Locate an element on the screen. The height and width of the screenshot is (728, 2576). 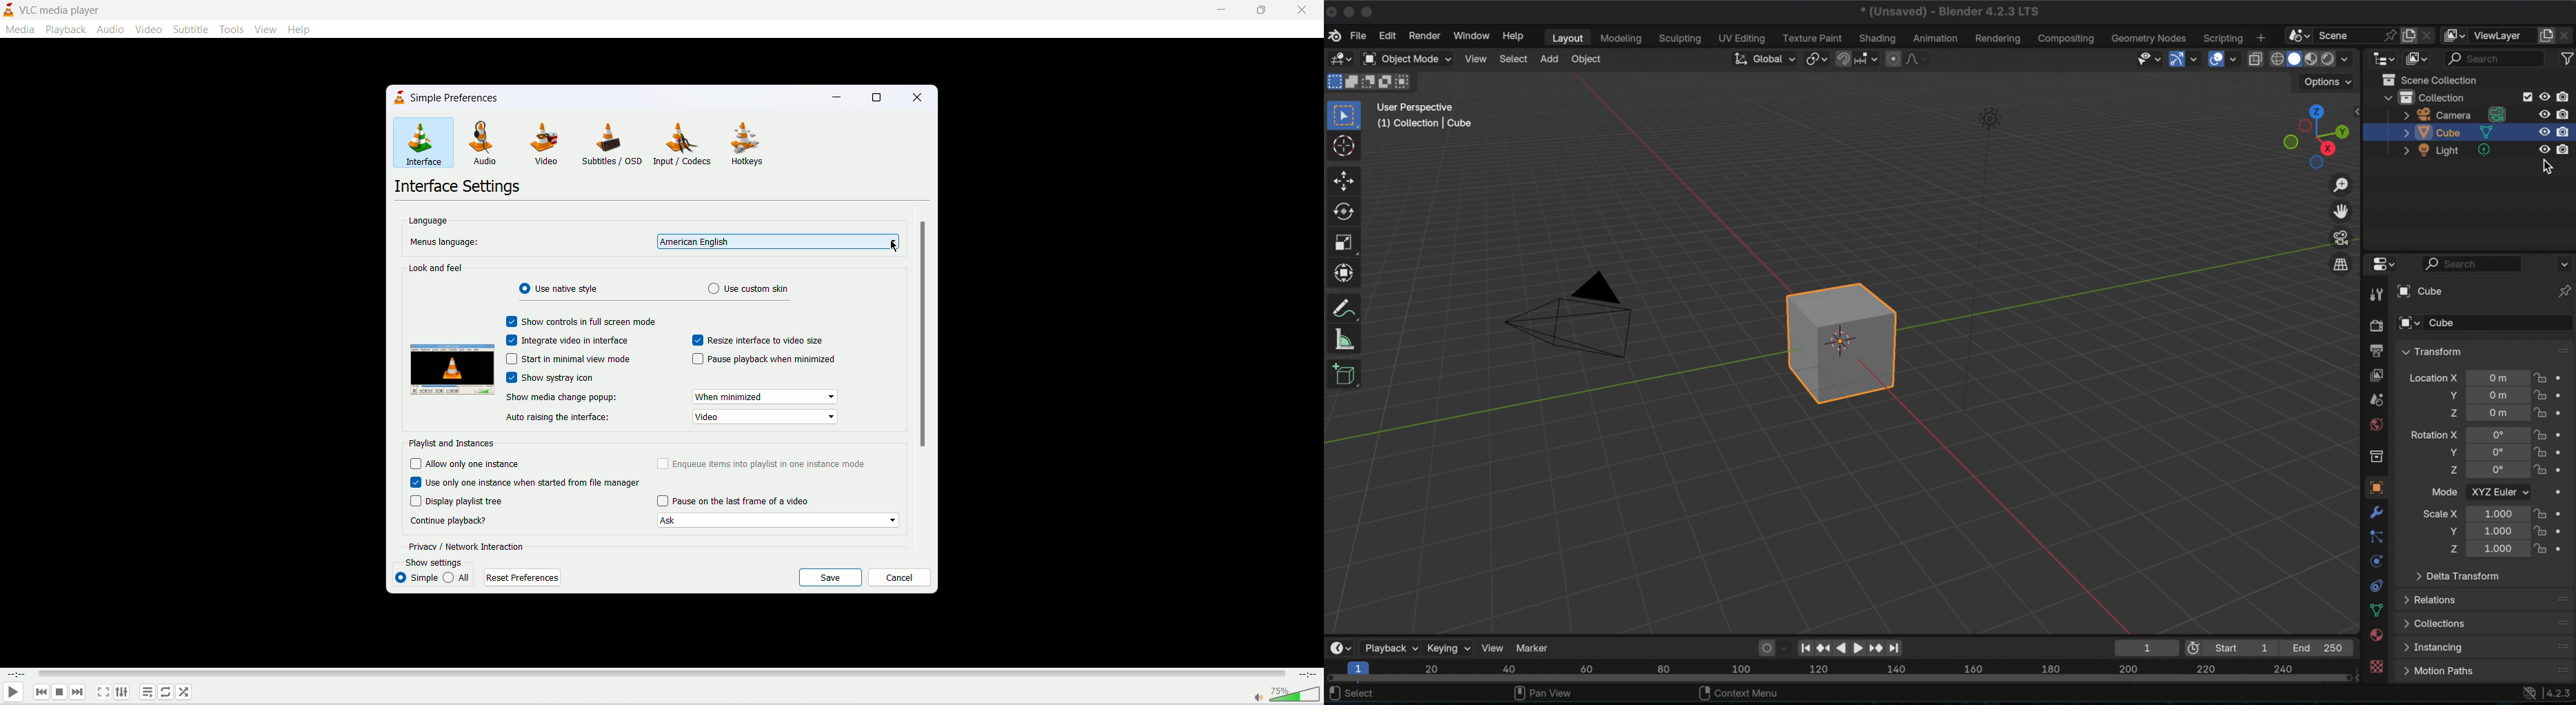
view layer is located at coordinates (2378, 374).